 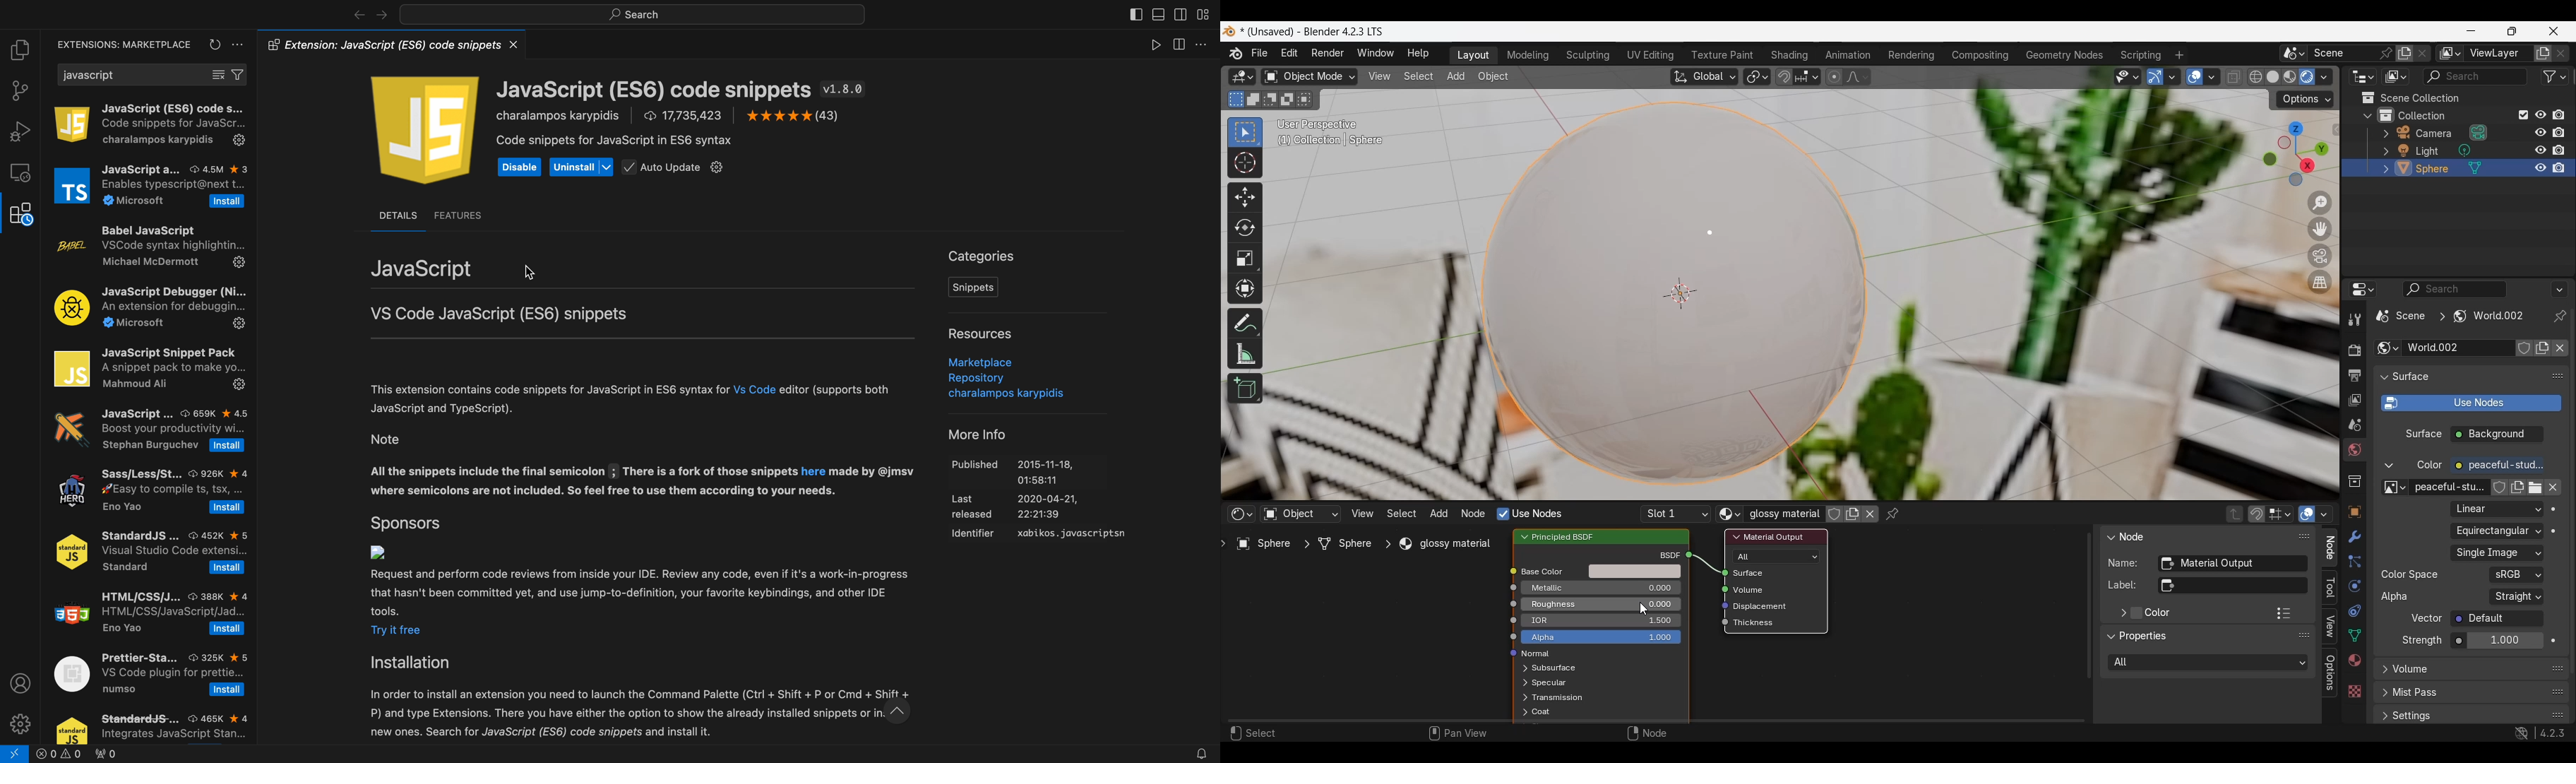 I want to click on Base color options, so click(x=1635, y=572).